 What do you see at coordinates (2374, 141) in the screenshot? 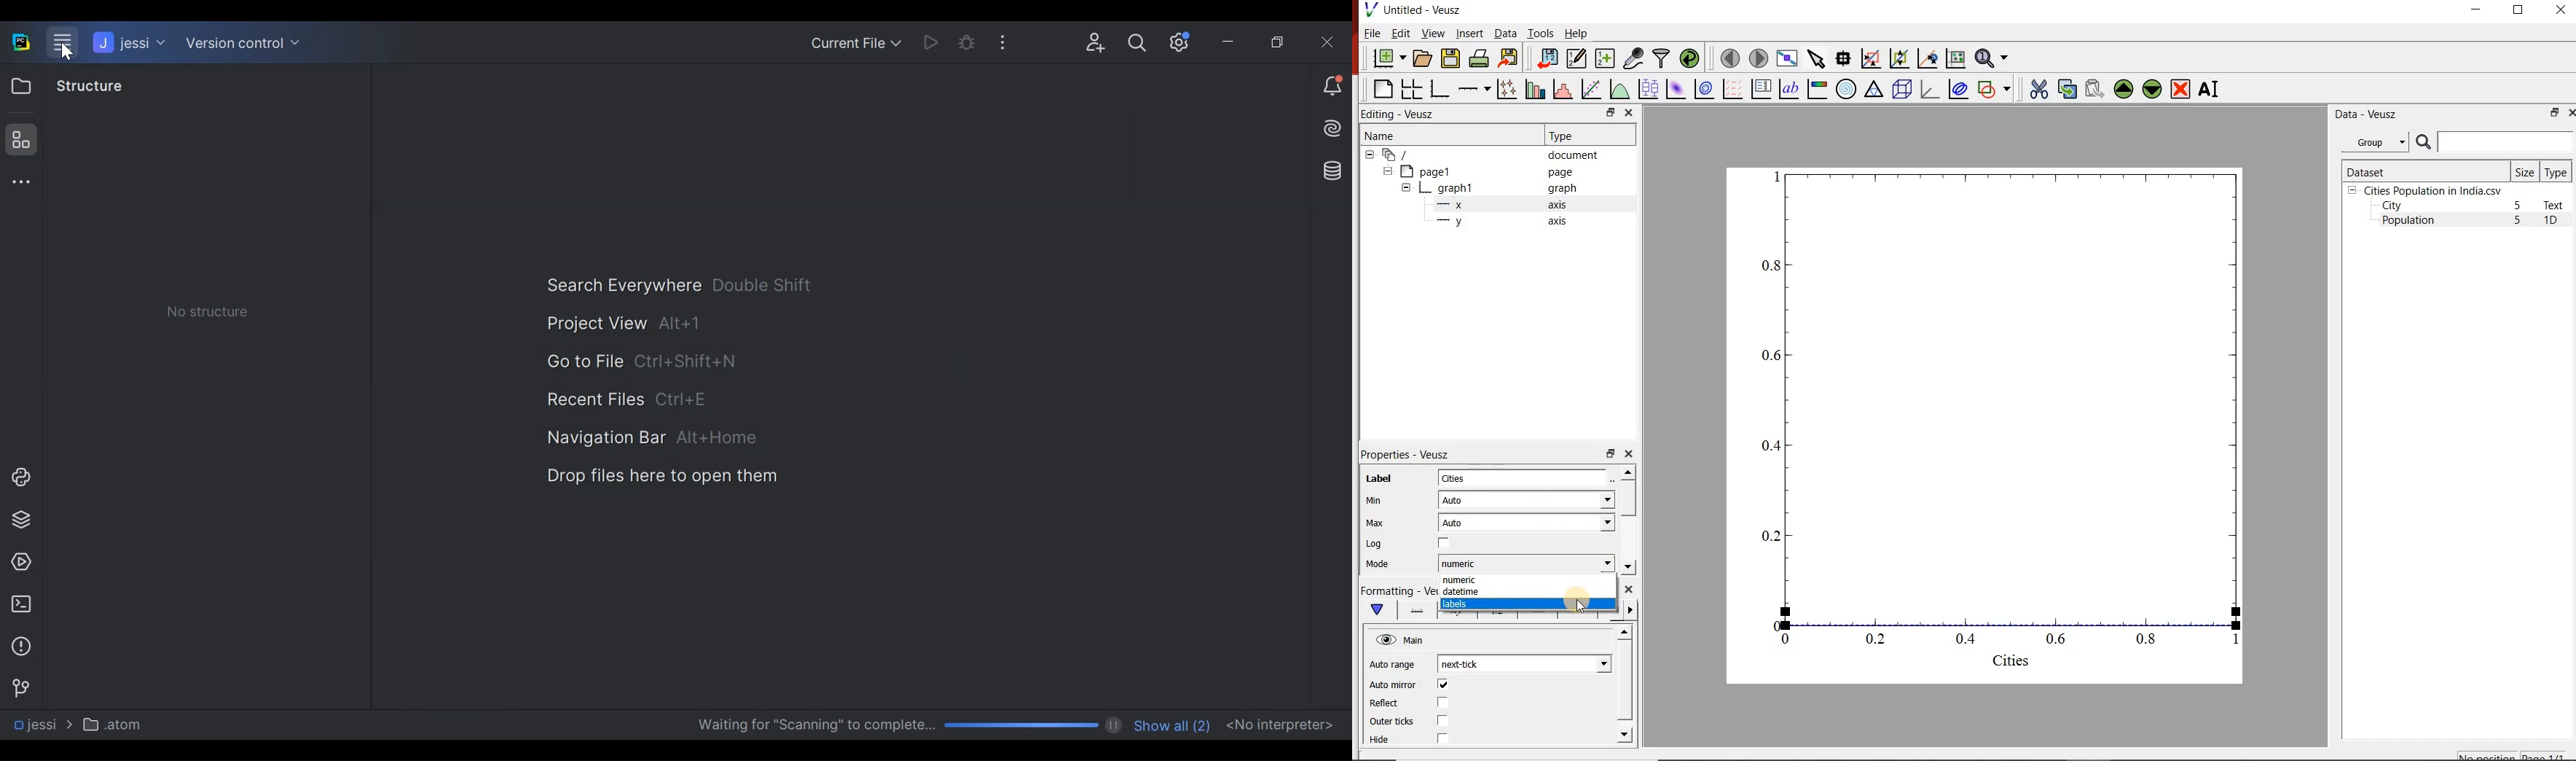
I see `Group datasets with property given` at bounding box center [2374, 141].